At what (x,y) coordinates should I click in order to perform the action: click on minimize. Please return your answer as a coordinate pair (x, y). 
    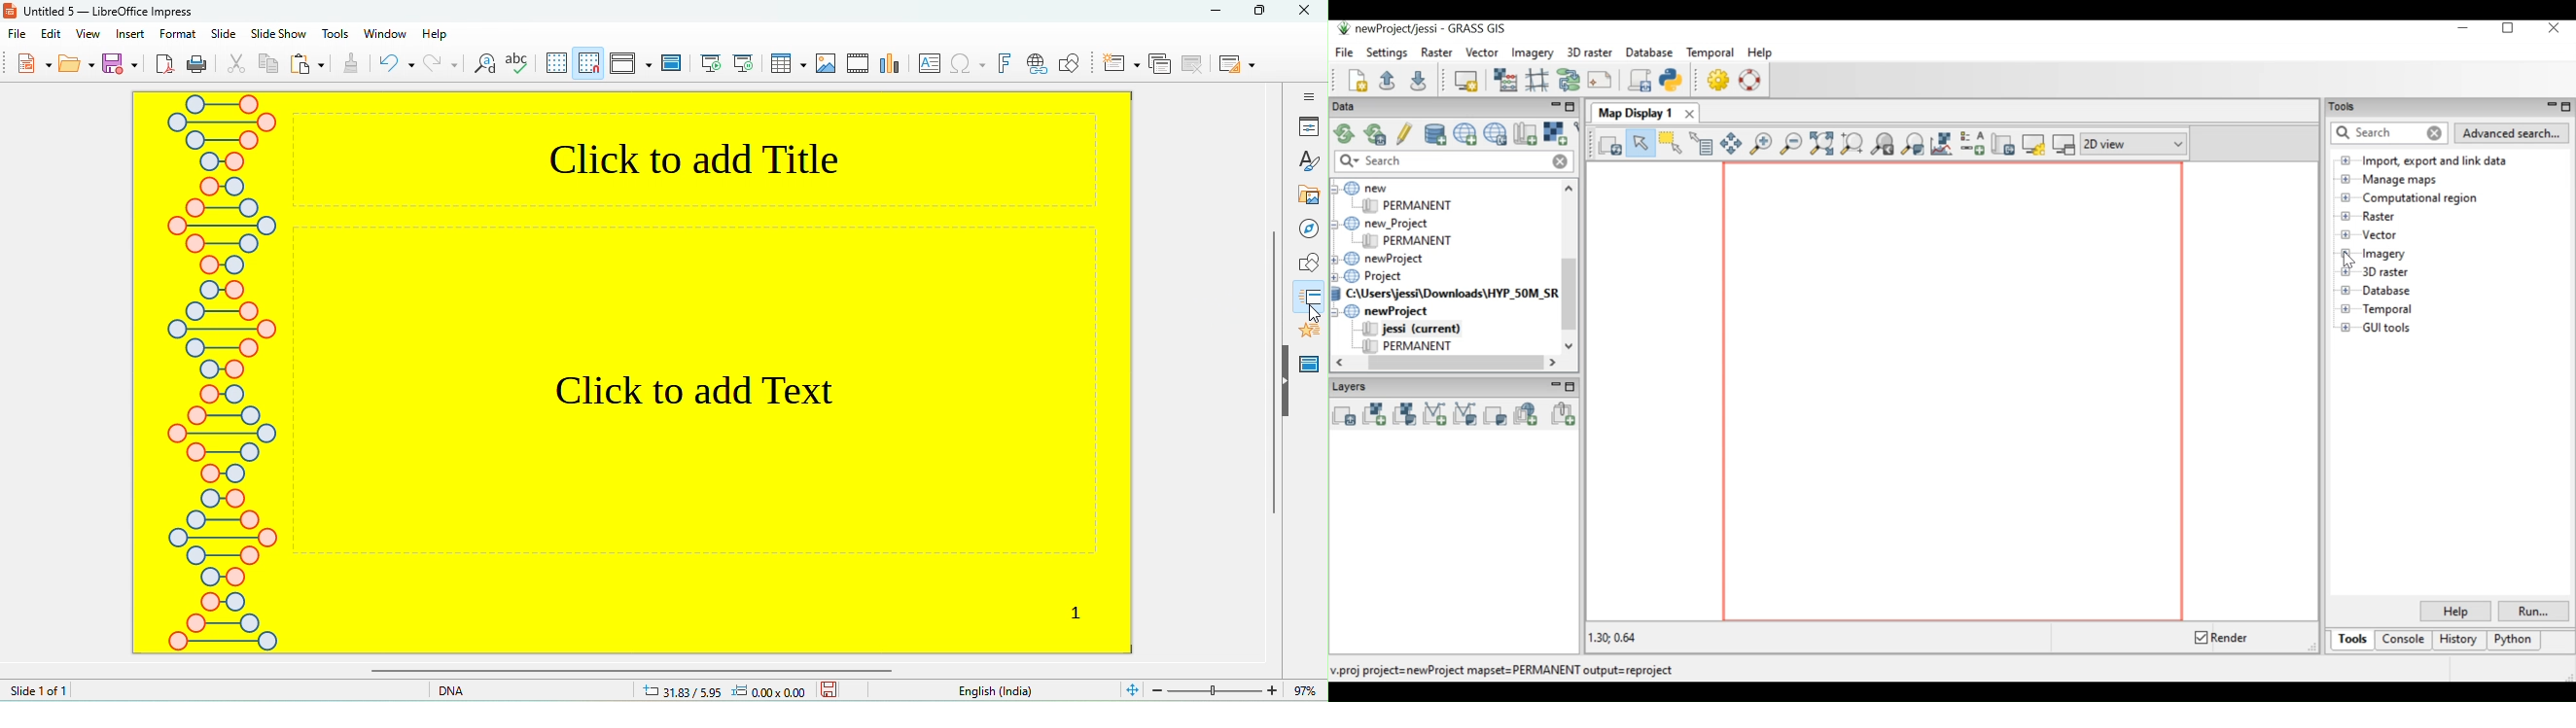
    Looking at the image, I should click on (1211, 13).